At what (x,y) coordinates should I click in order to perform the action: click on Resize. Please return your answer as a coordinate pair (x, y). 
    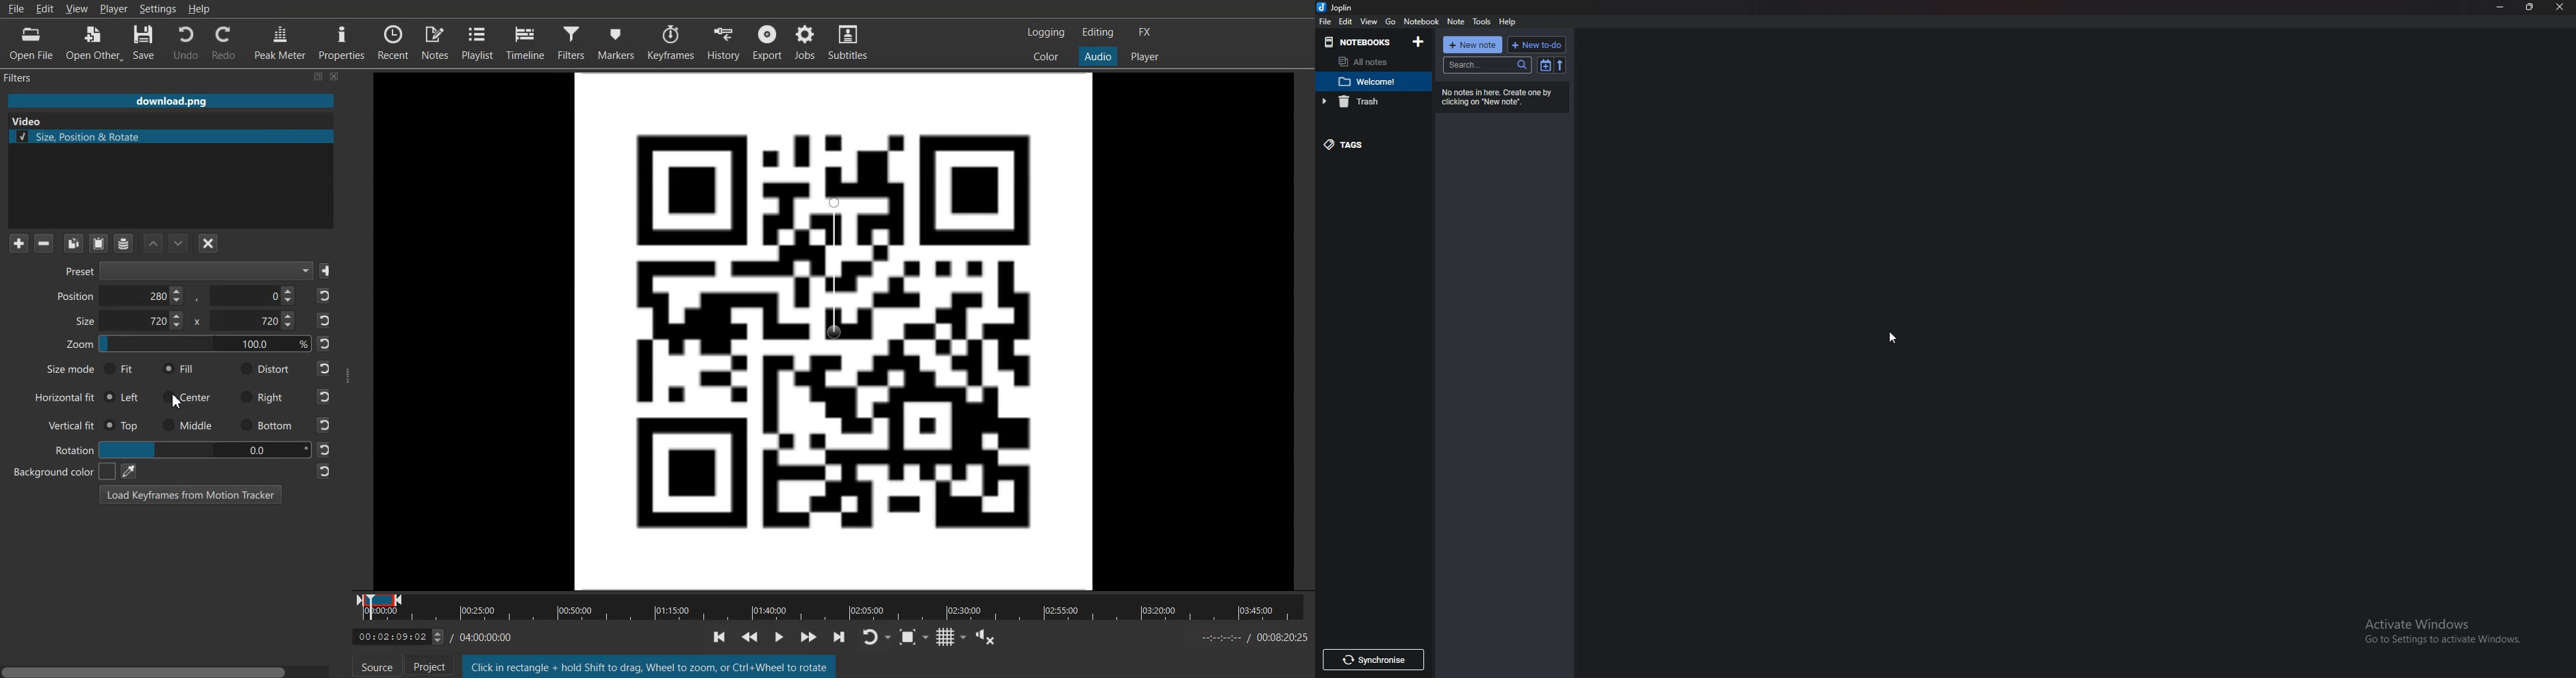
    Looking at the image, I should click on (2531, 7).